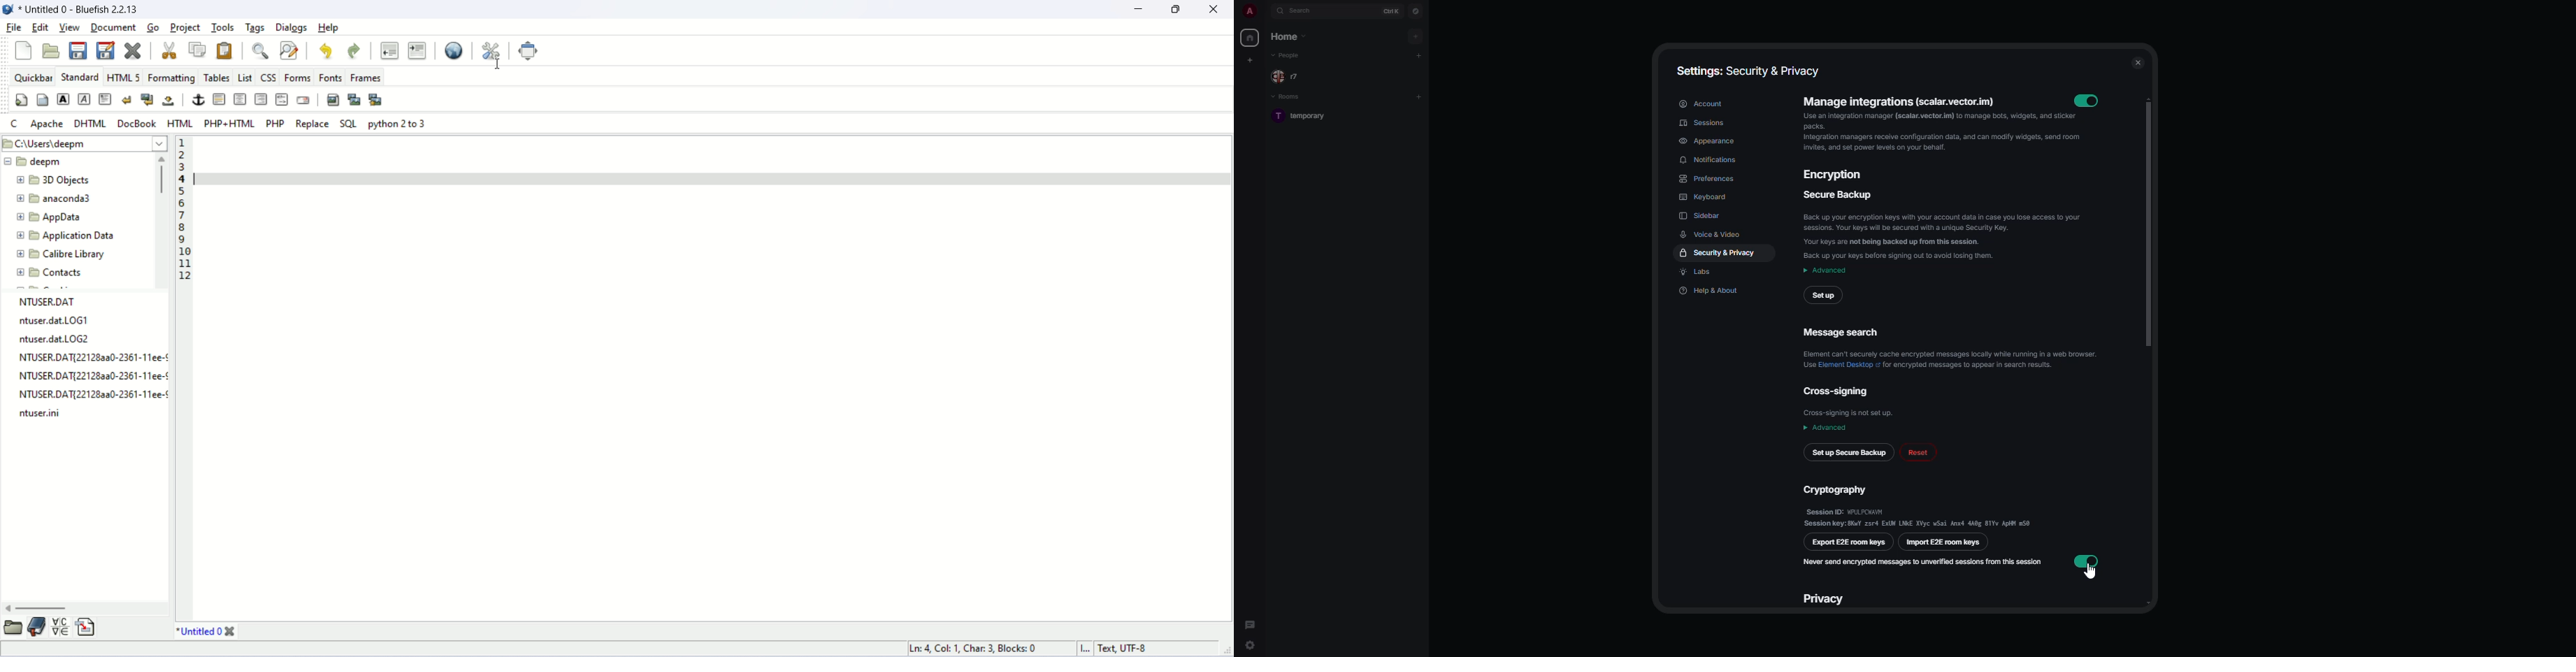 The height and width of the screenshot is (672, 2576). What do you see at coordinates (58, 199) in the screenshot?
I see `anaconda` at bounding box center [58, 199].